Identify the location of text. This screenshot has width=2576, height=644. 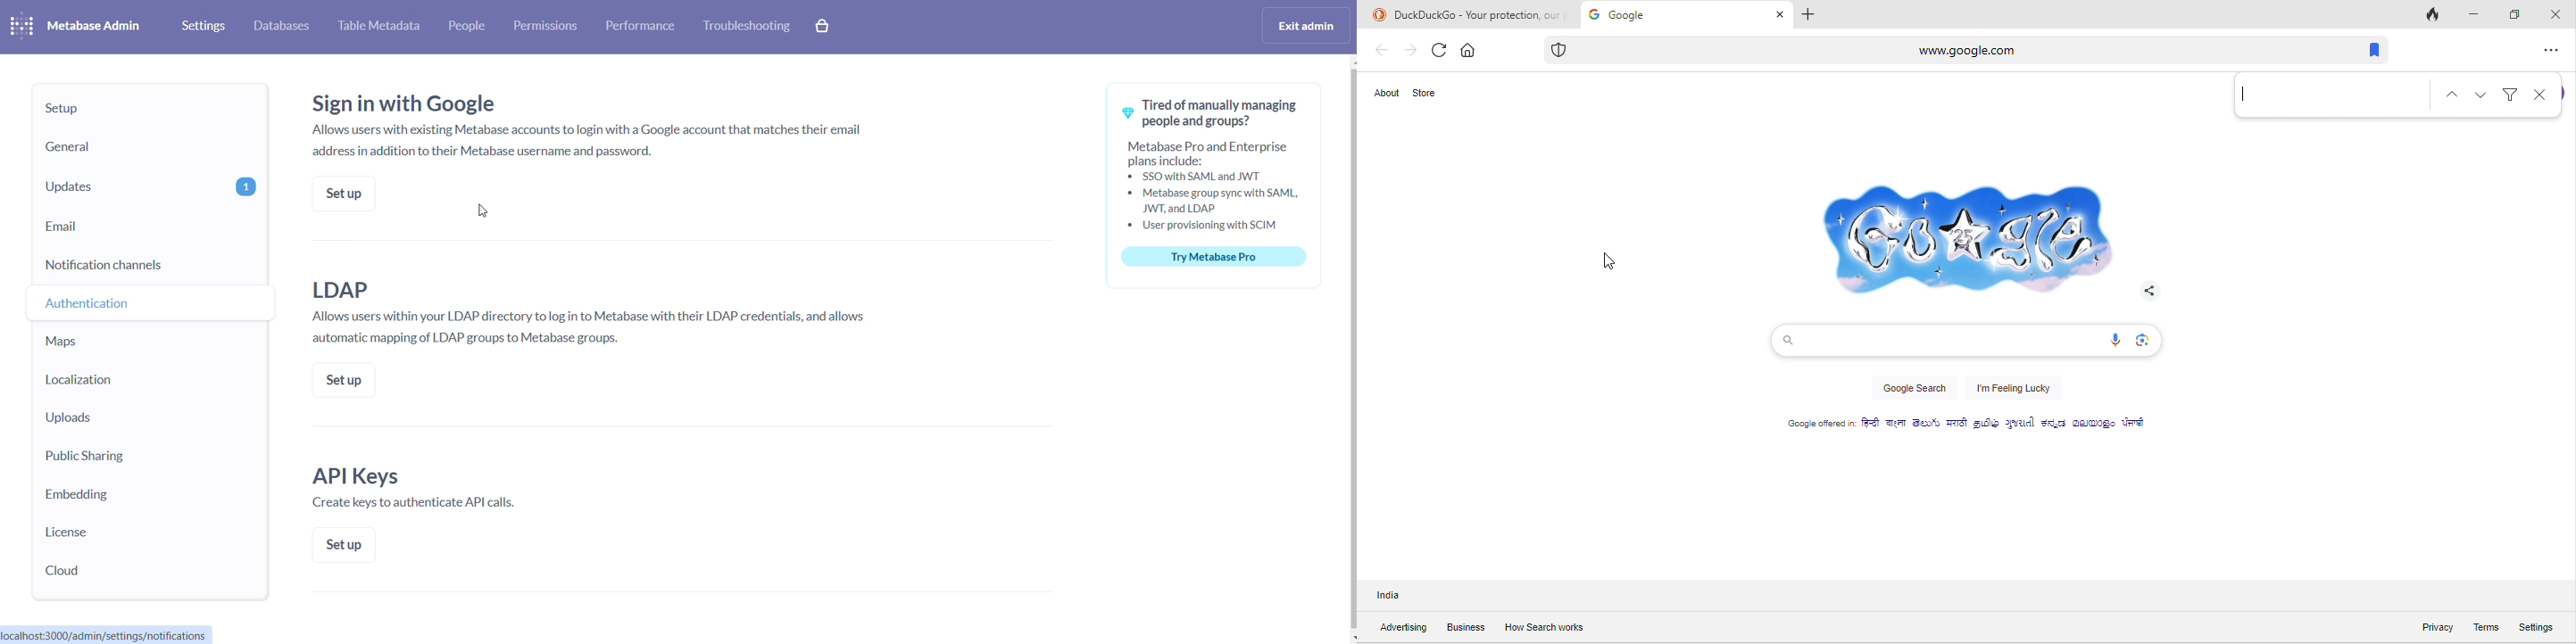
(421, 489).